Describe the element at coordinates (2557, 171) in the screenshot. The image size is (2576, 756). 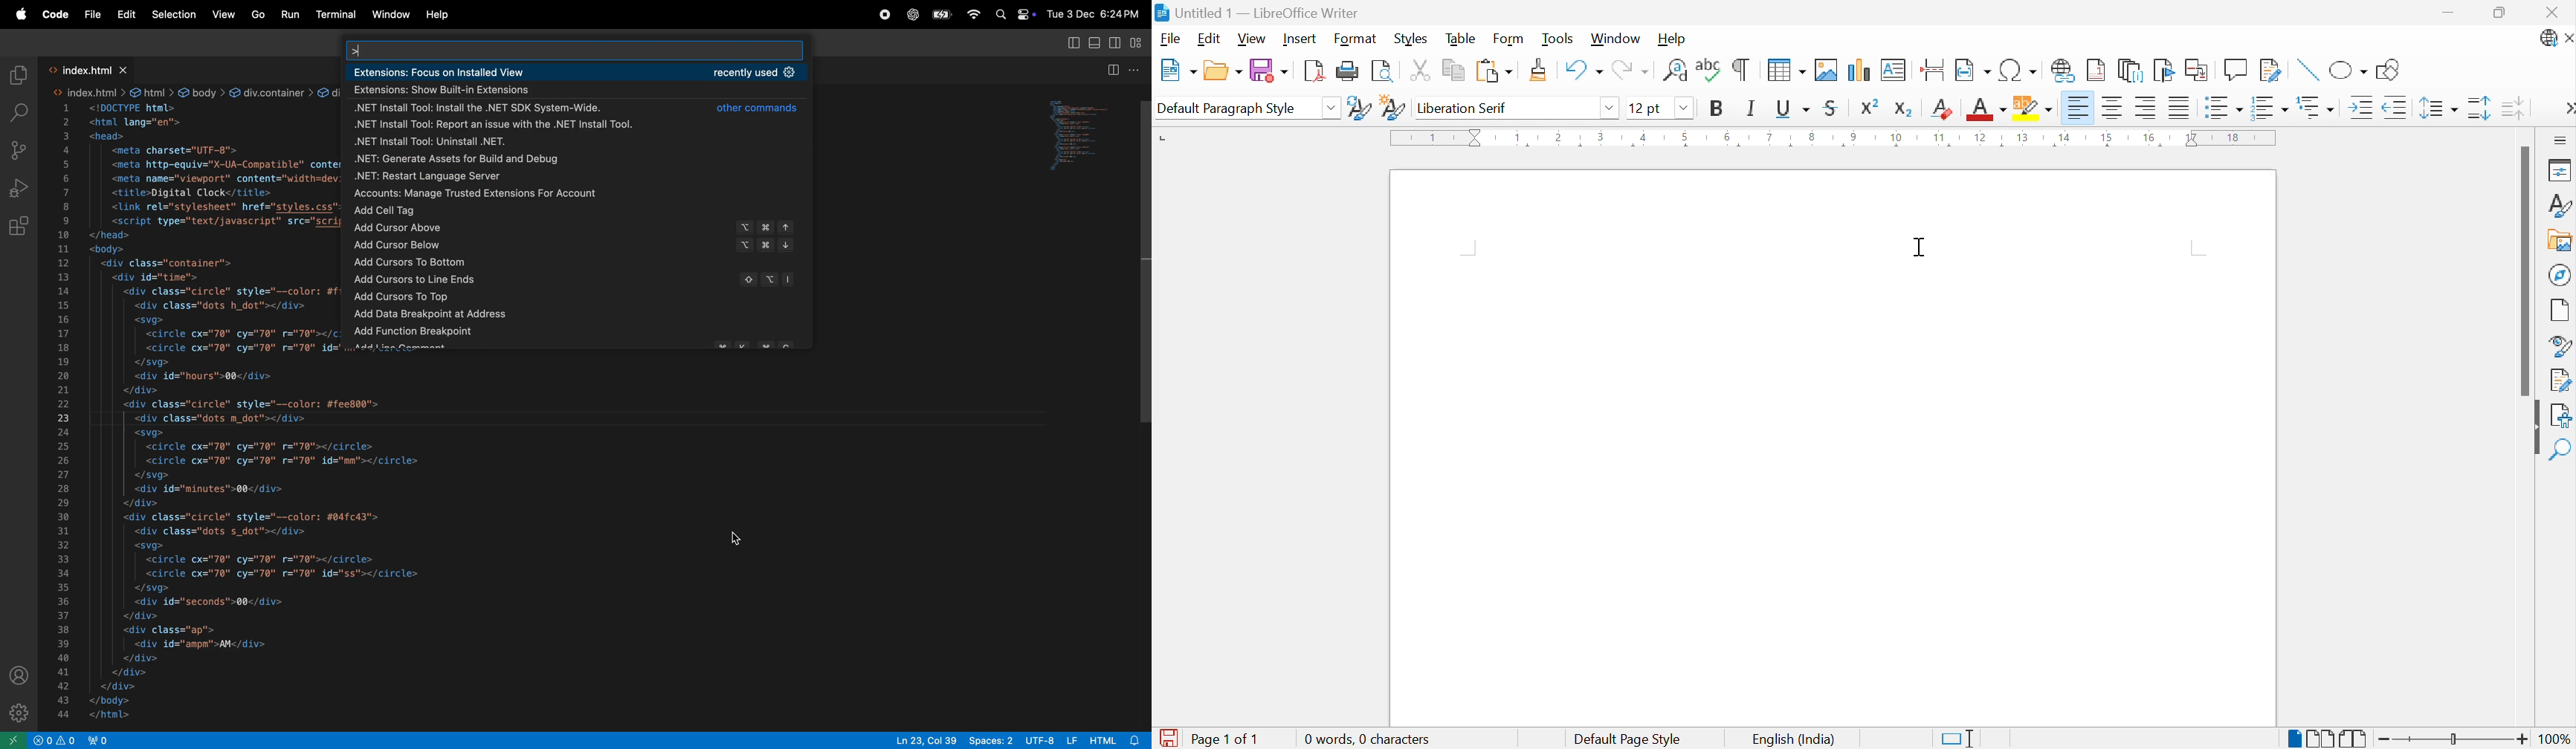
I see `Properties` at that location.